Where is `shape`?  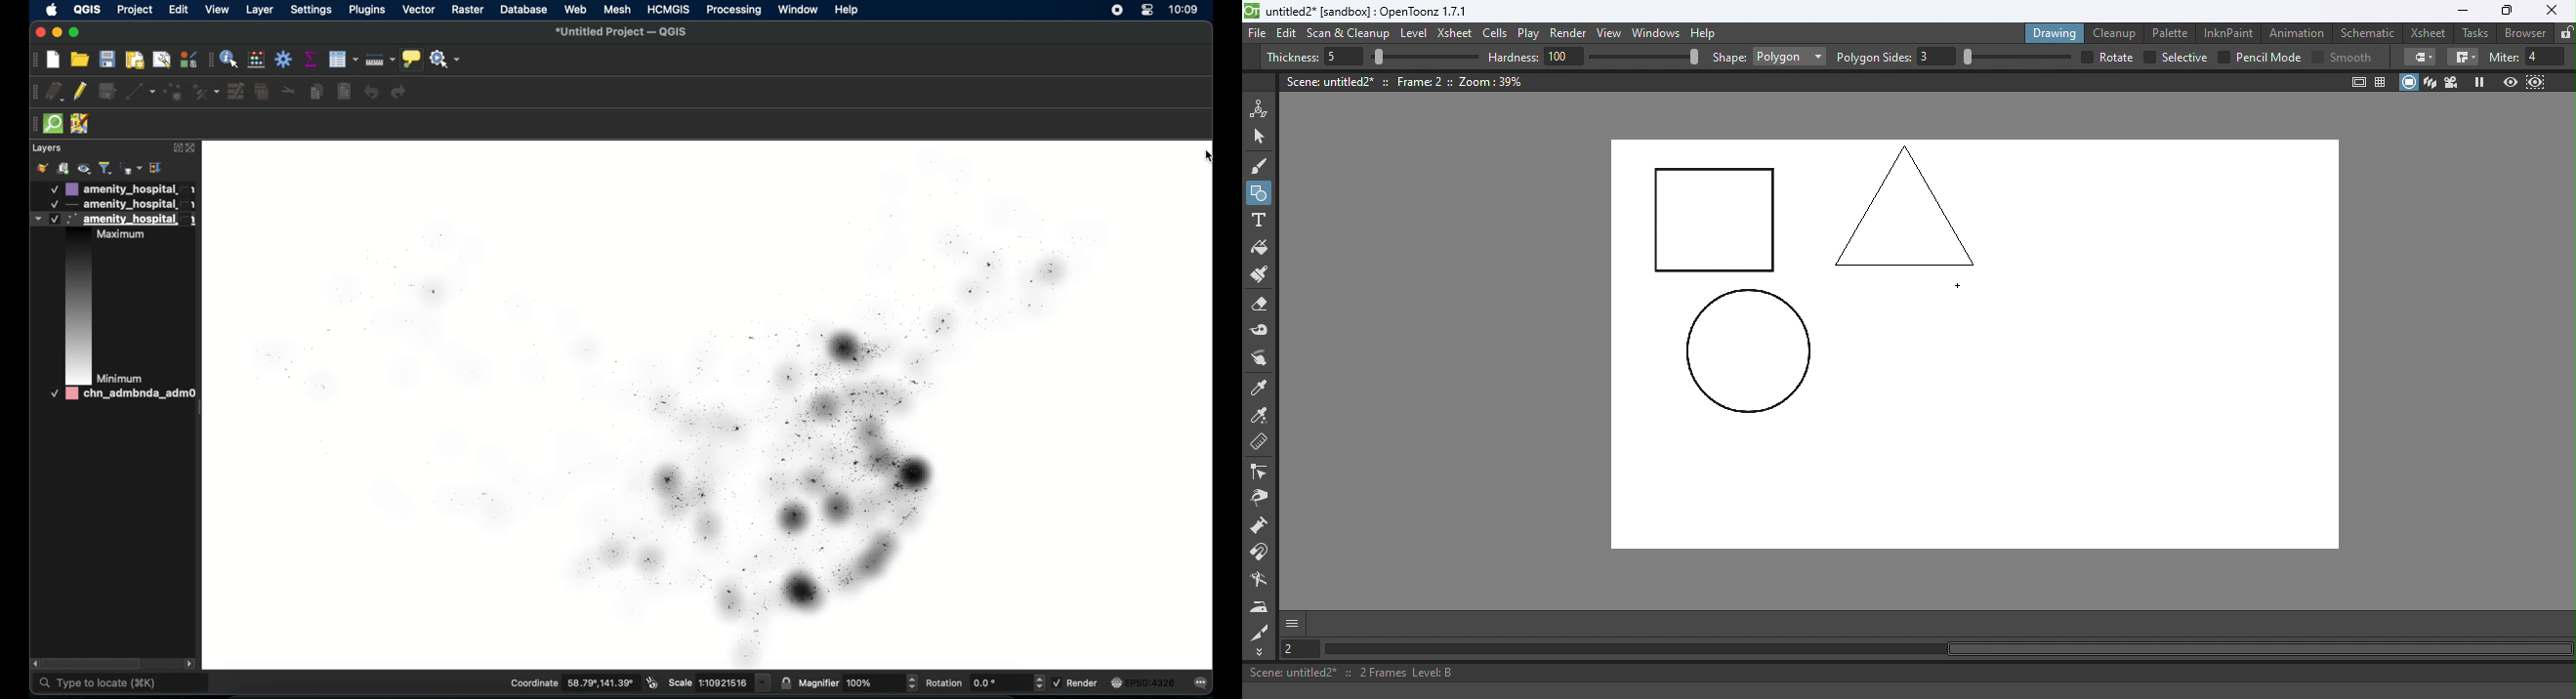
shape is located at coordinates (1729, 59).